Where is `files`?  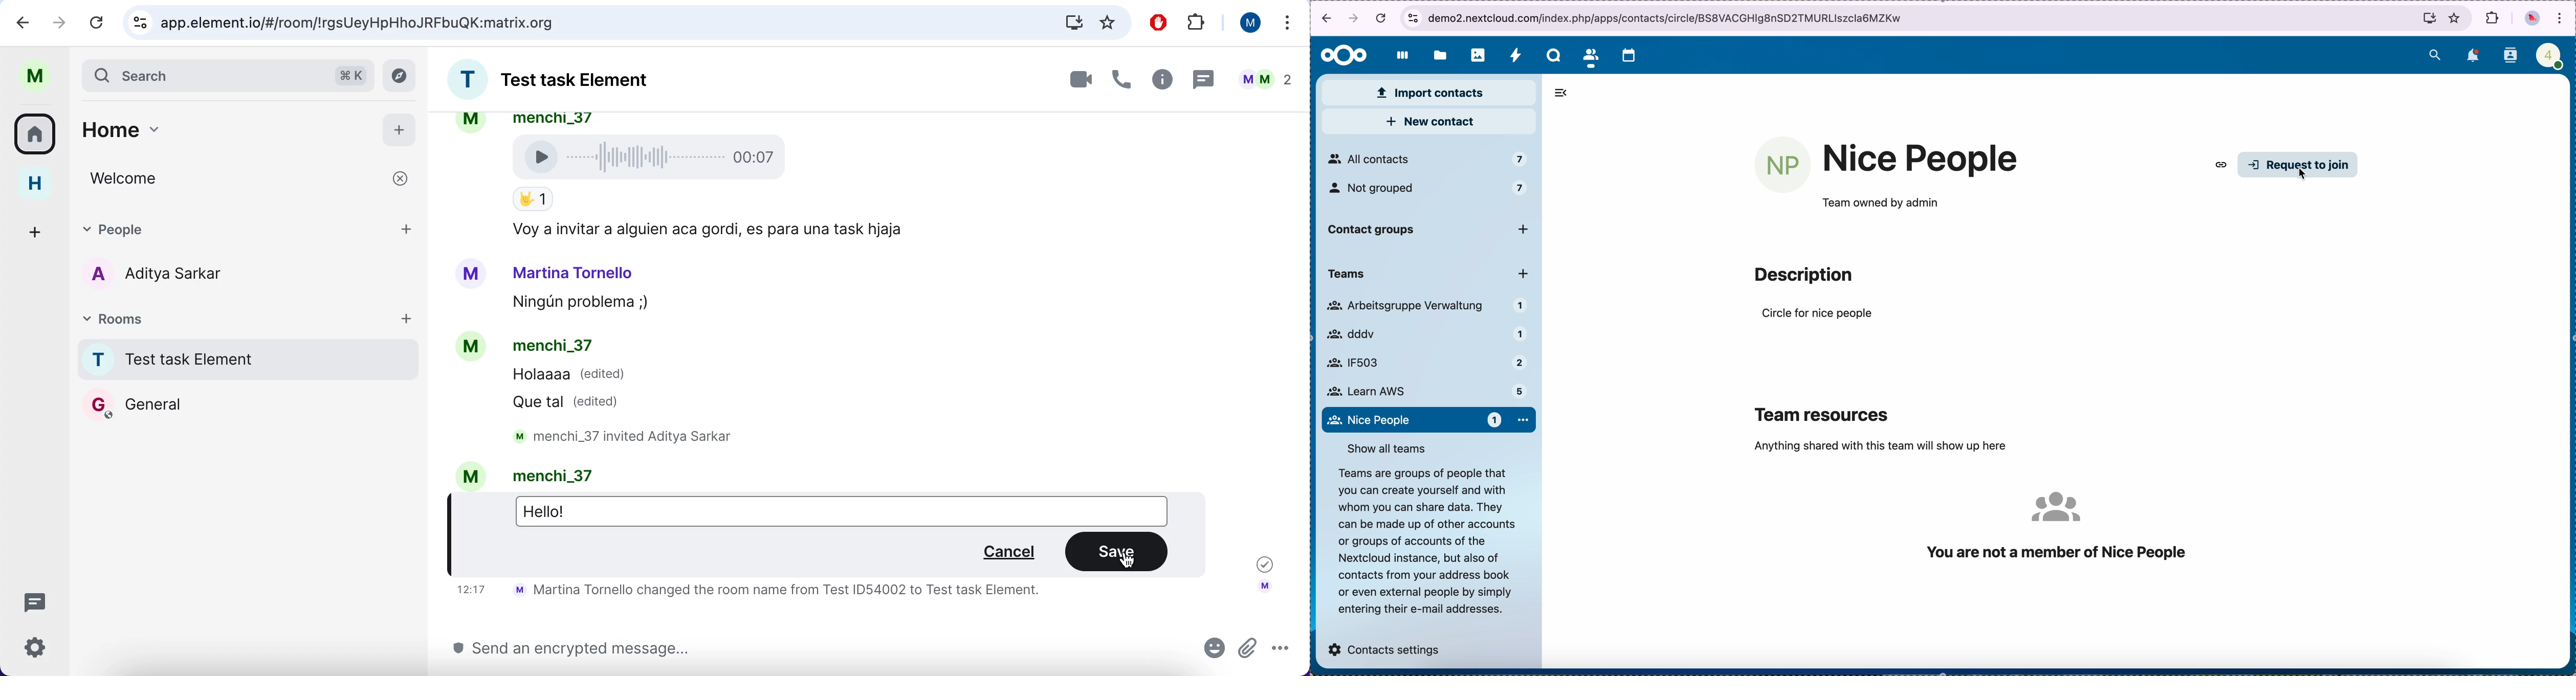
files is located at coordinates (1438, 54).